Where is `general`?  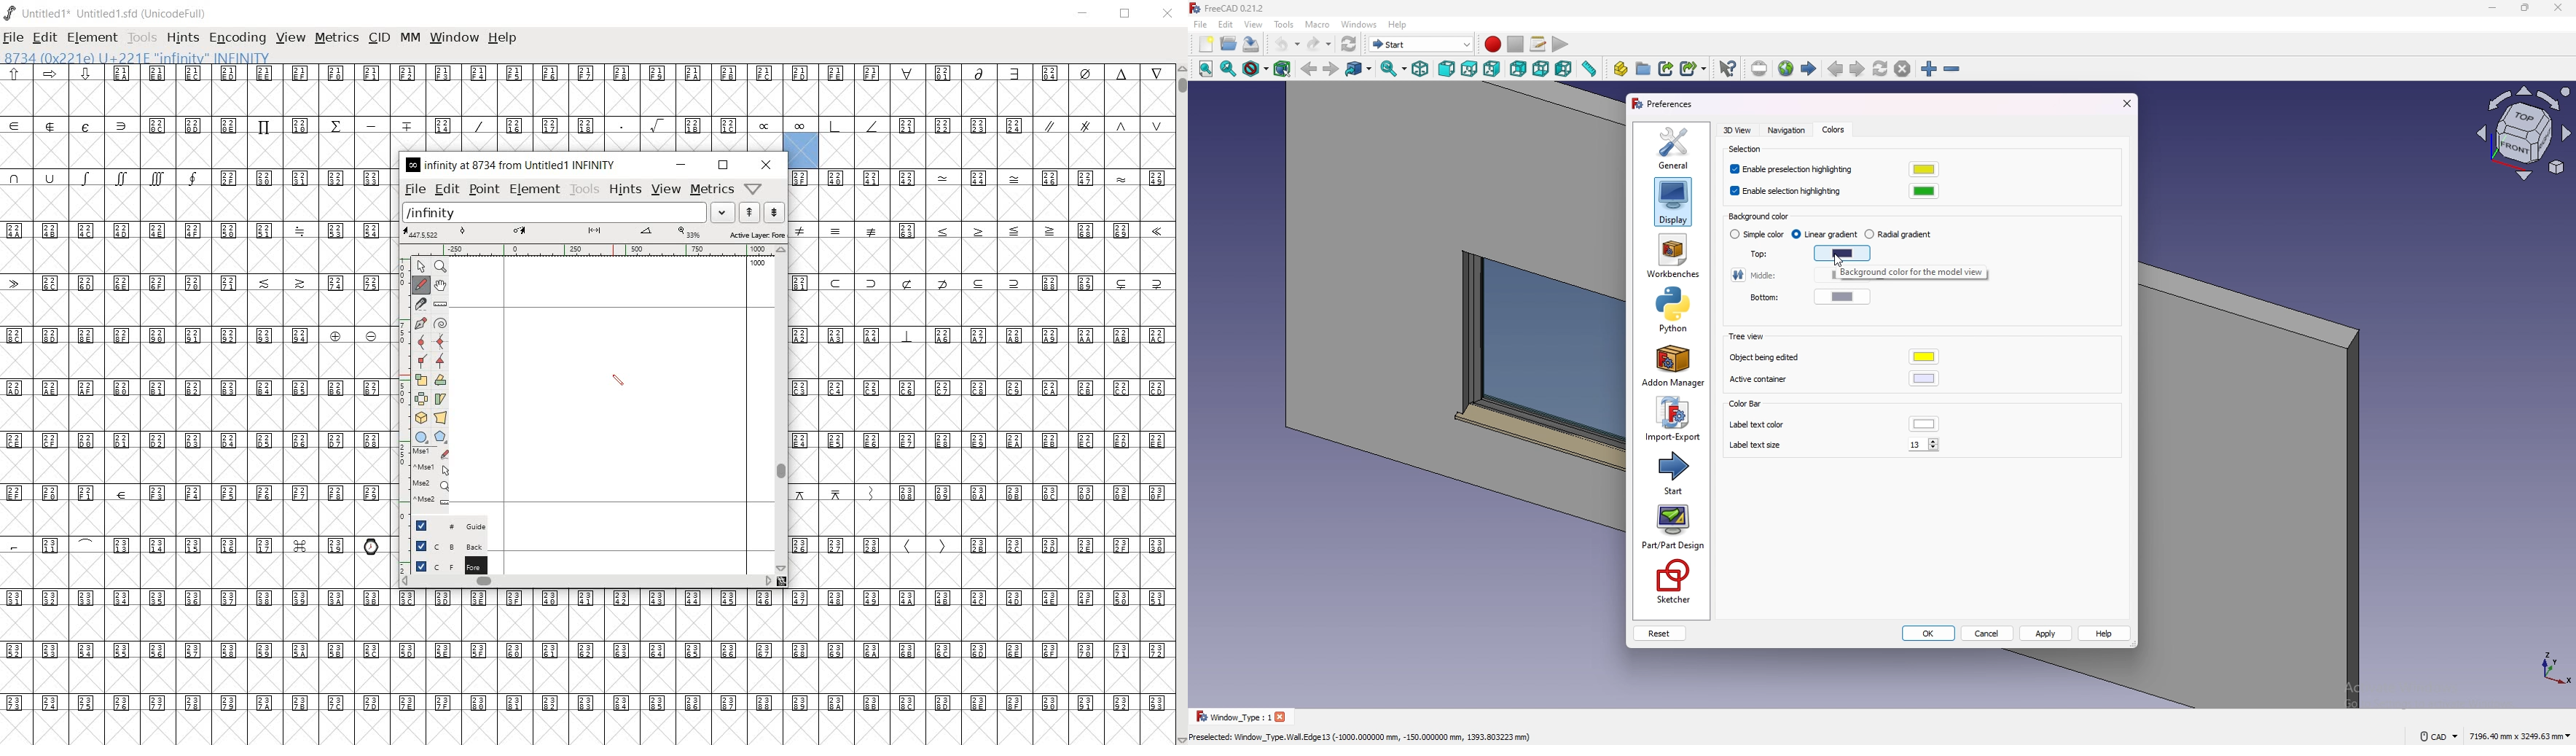
general is located at coordinates (1674, 147).